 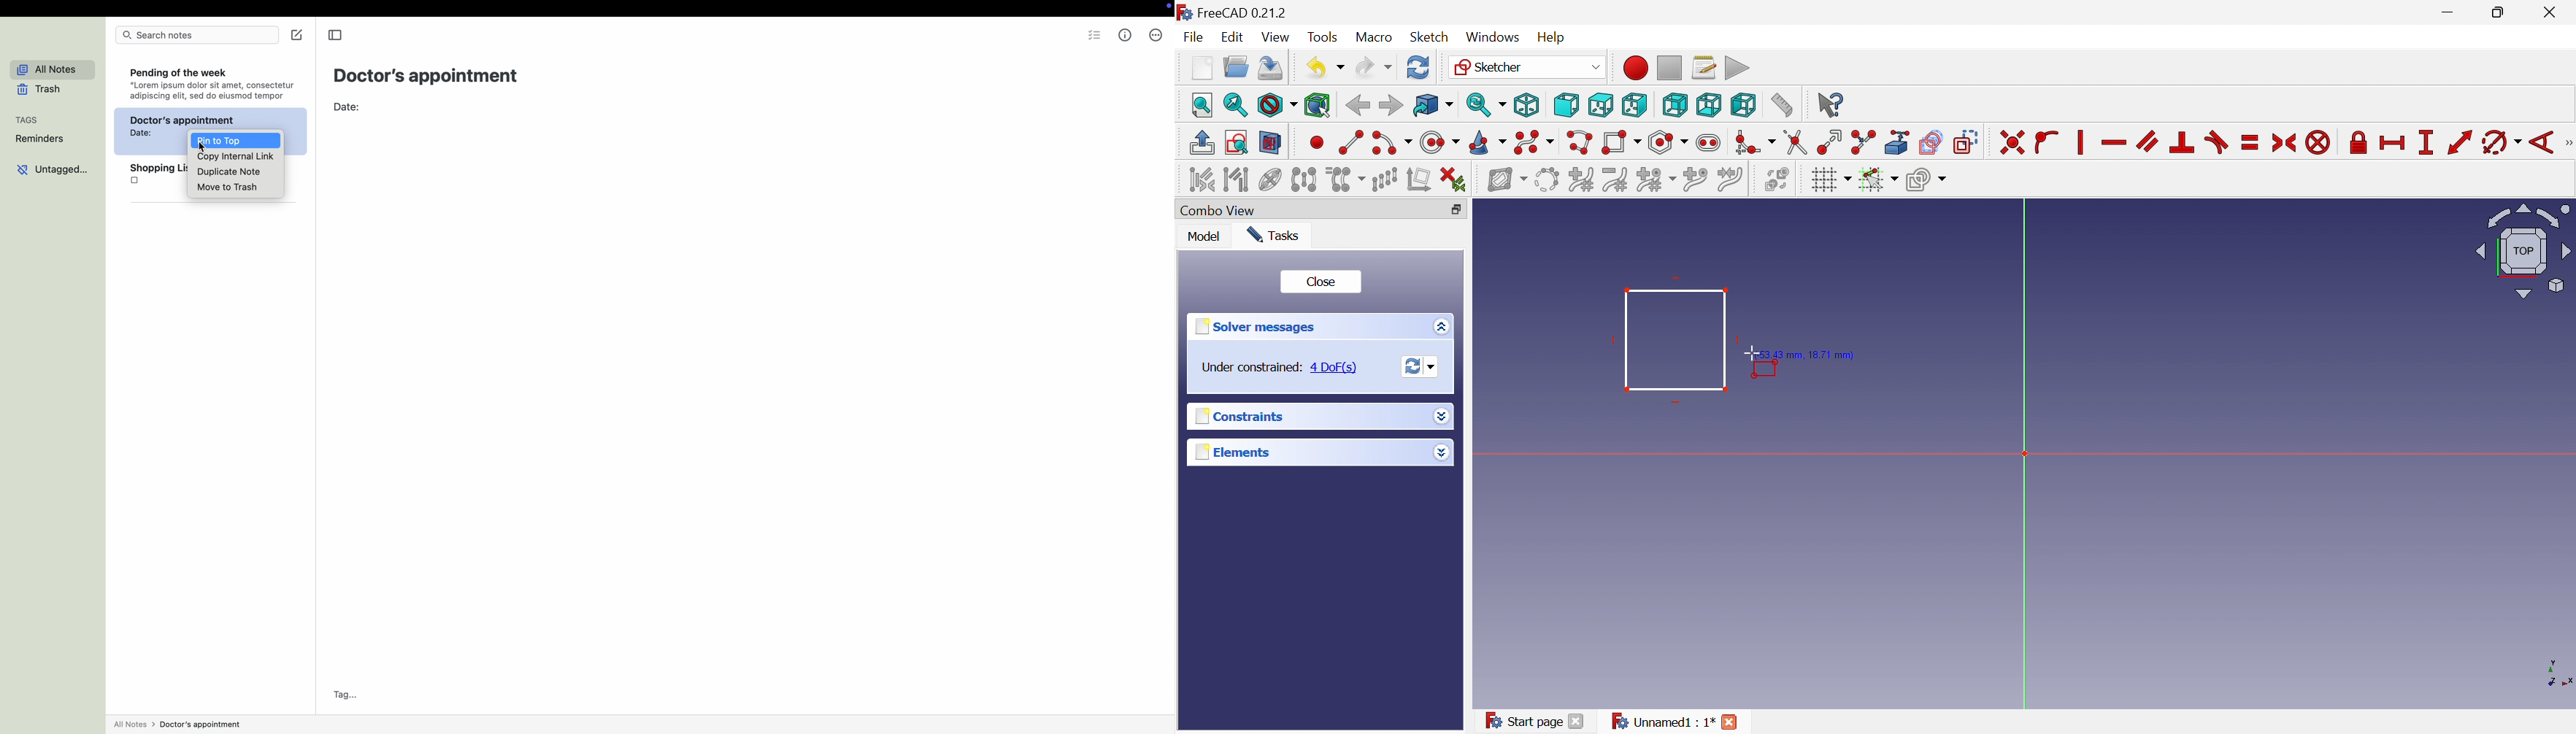 What do you see at coordinates (1710, 143) in the screenshot?
I see `Create slot` at bounding box center [1710, 143].